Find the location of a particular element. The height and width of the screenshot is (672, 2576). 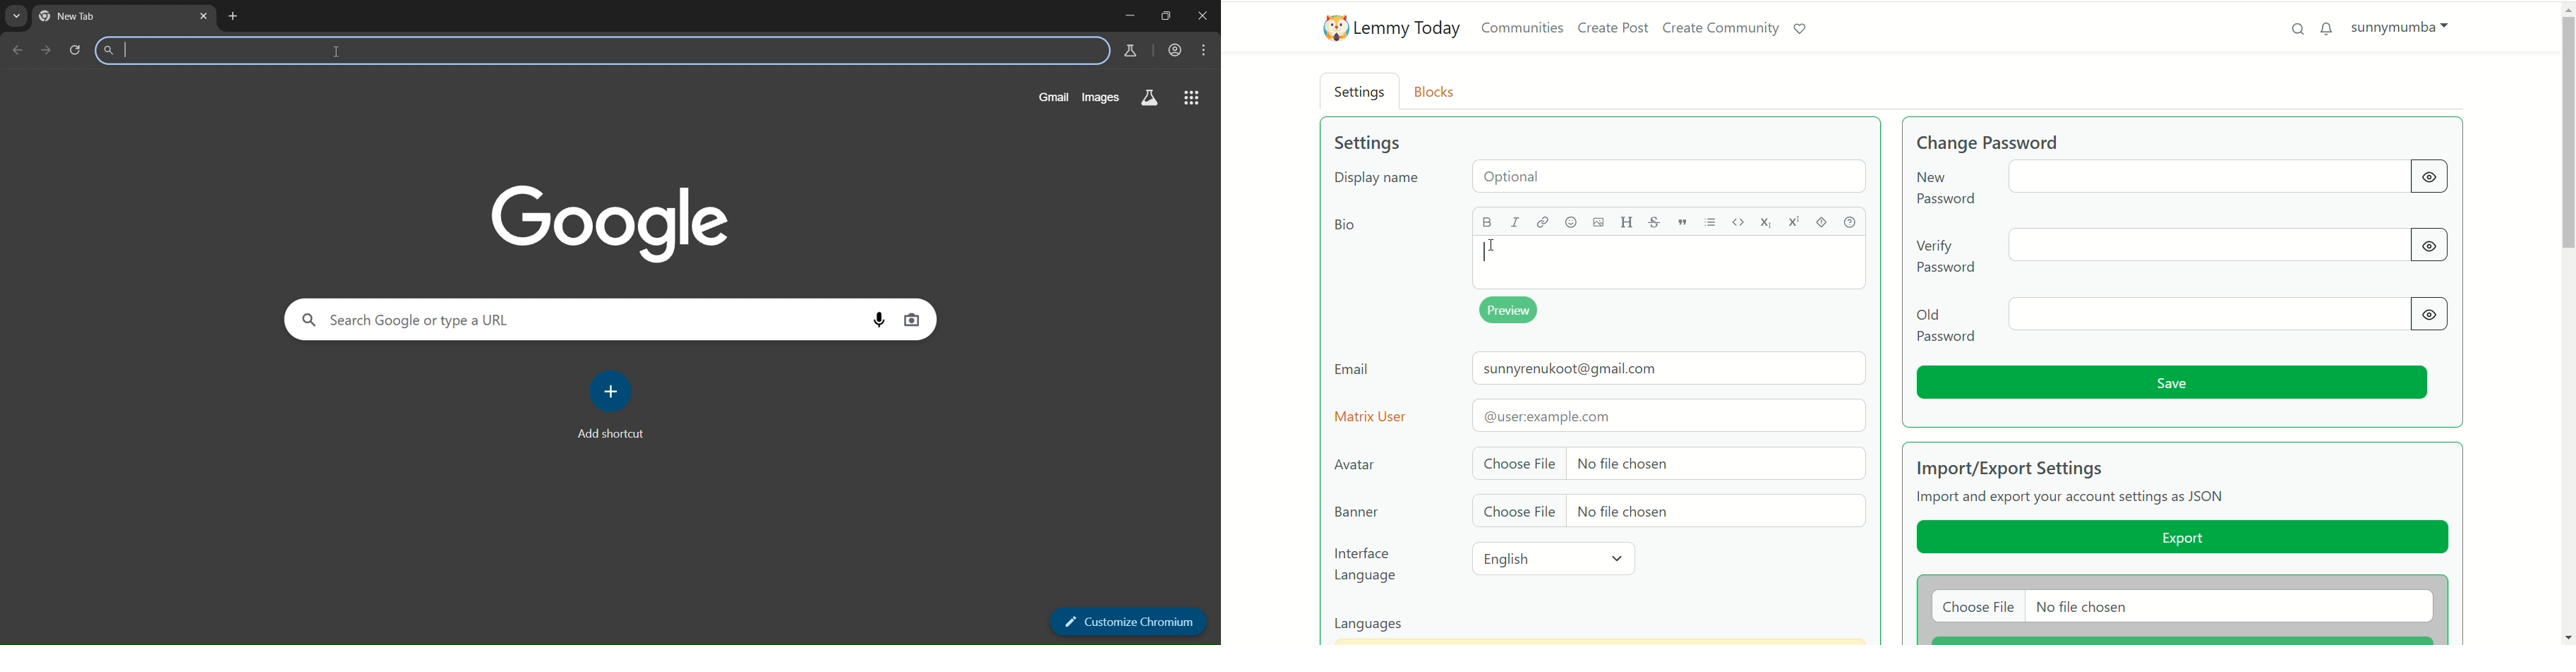

blocks is located at coordinates (1439, 90).